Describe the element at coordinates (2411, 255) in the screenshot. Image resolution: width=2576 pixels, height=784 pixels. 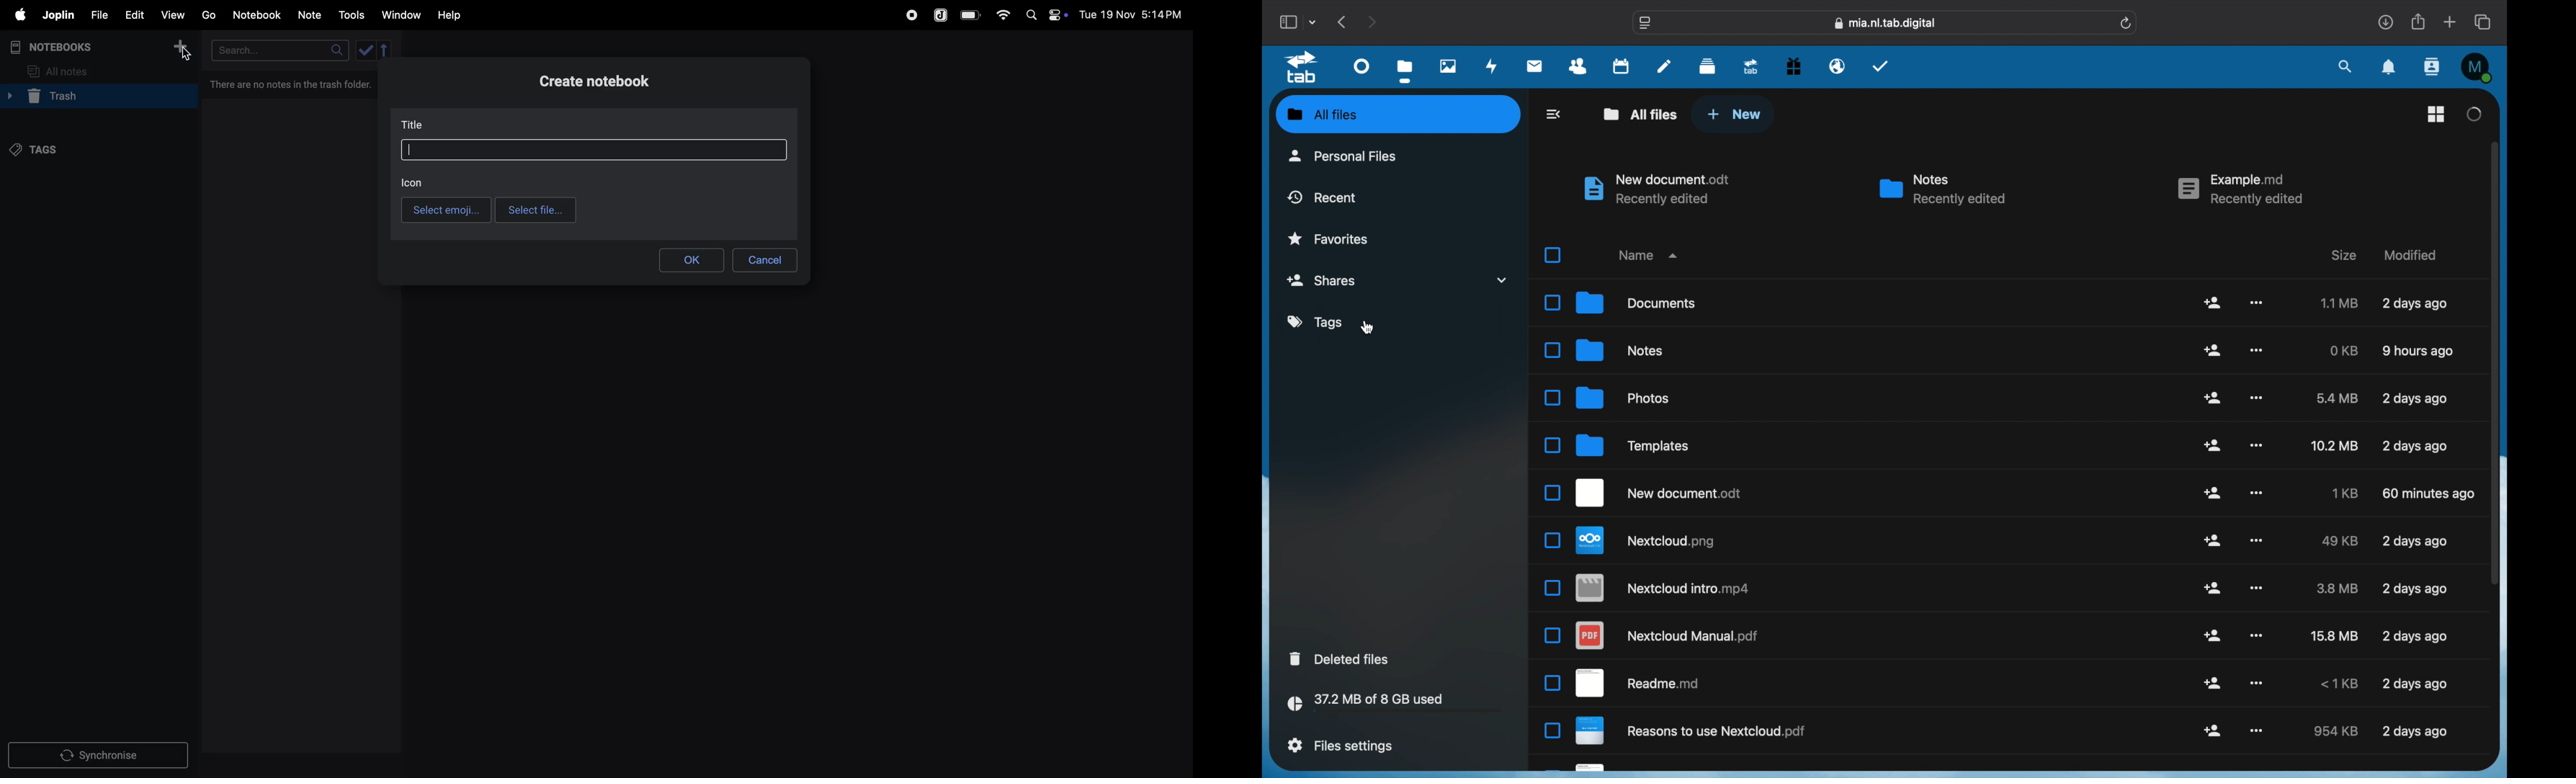
I see `modified` at that location.